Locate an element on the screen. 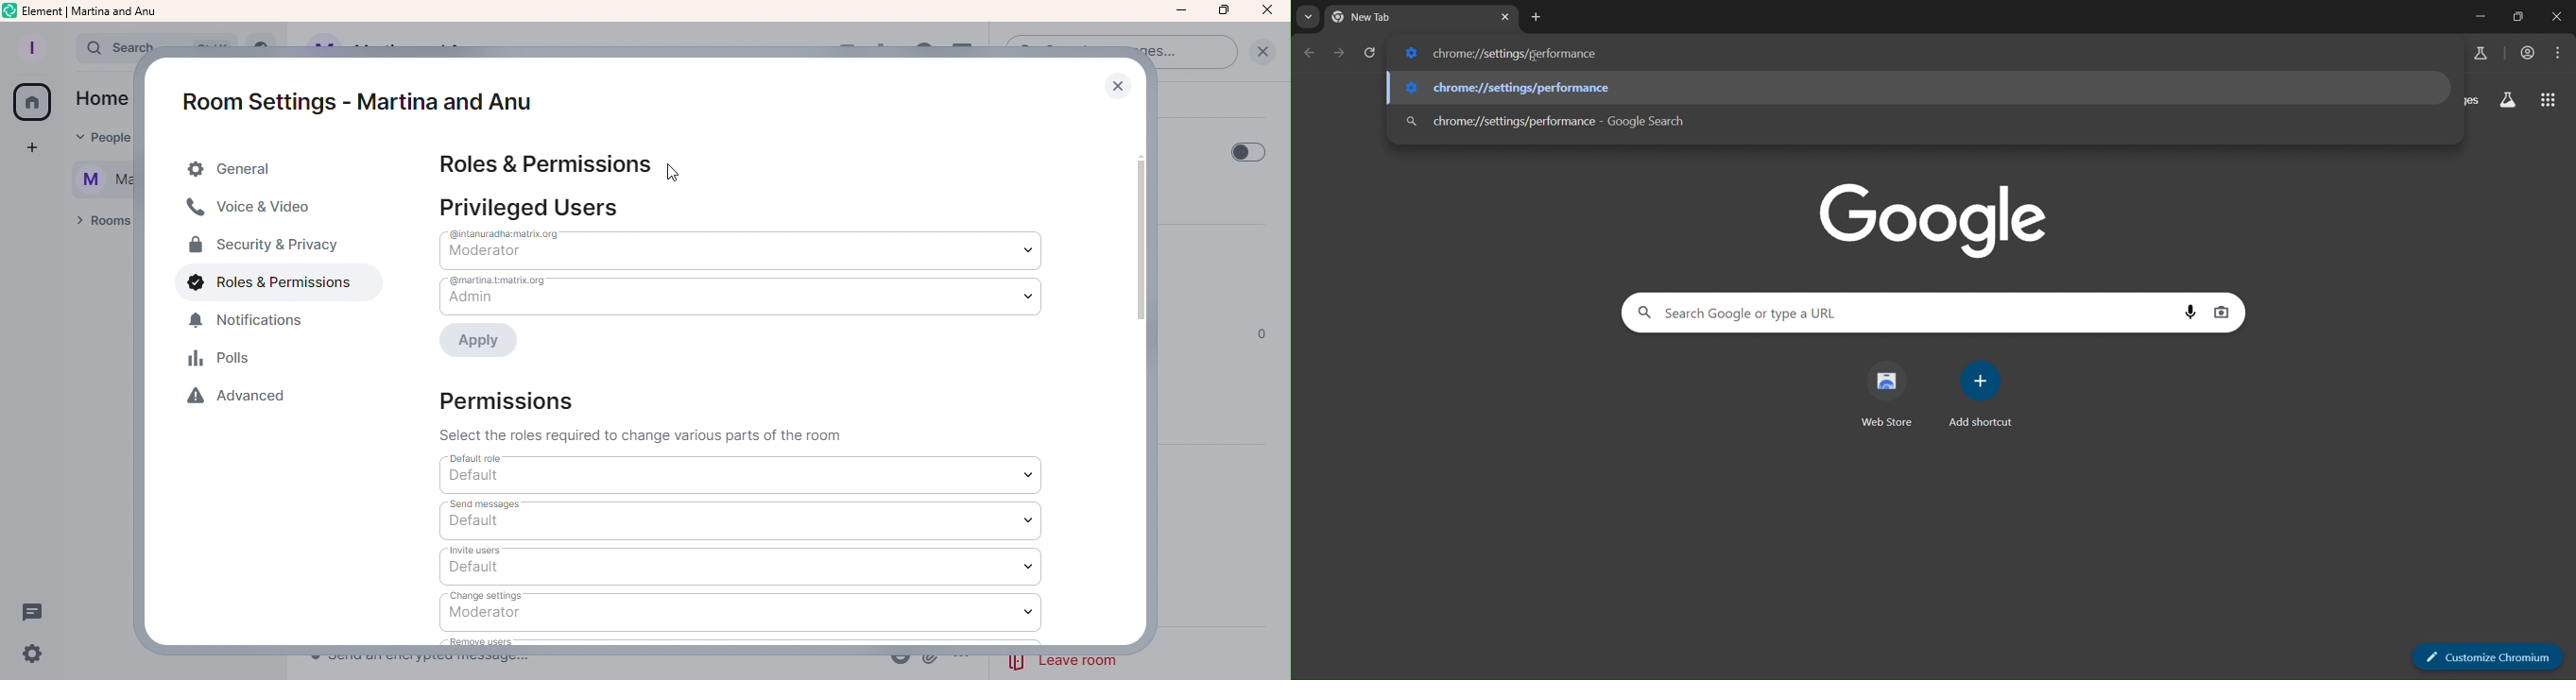  Invite Users is located at coordinates (742, 565).